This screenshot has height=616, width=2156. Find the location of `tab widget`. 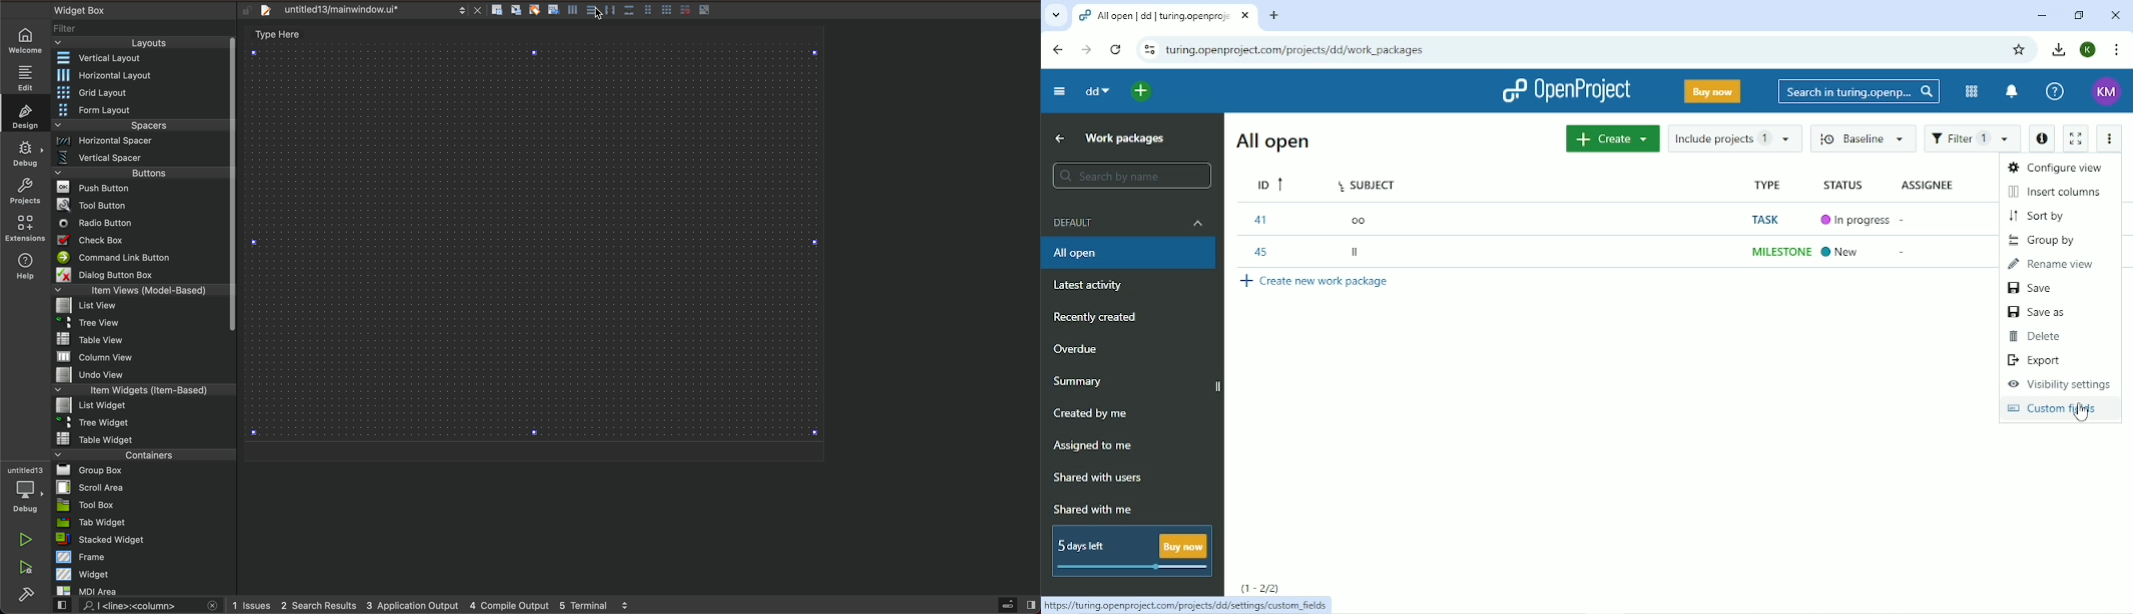

tab widget is located at coordinates (142, 523).